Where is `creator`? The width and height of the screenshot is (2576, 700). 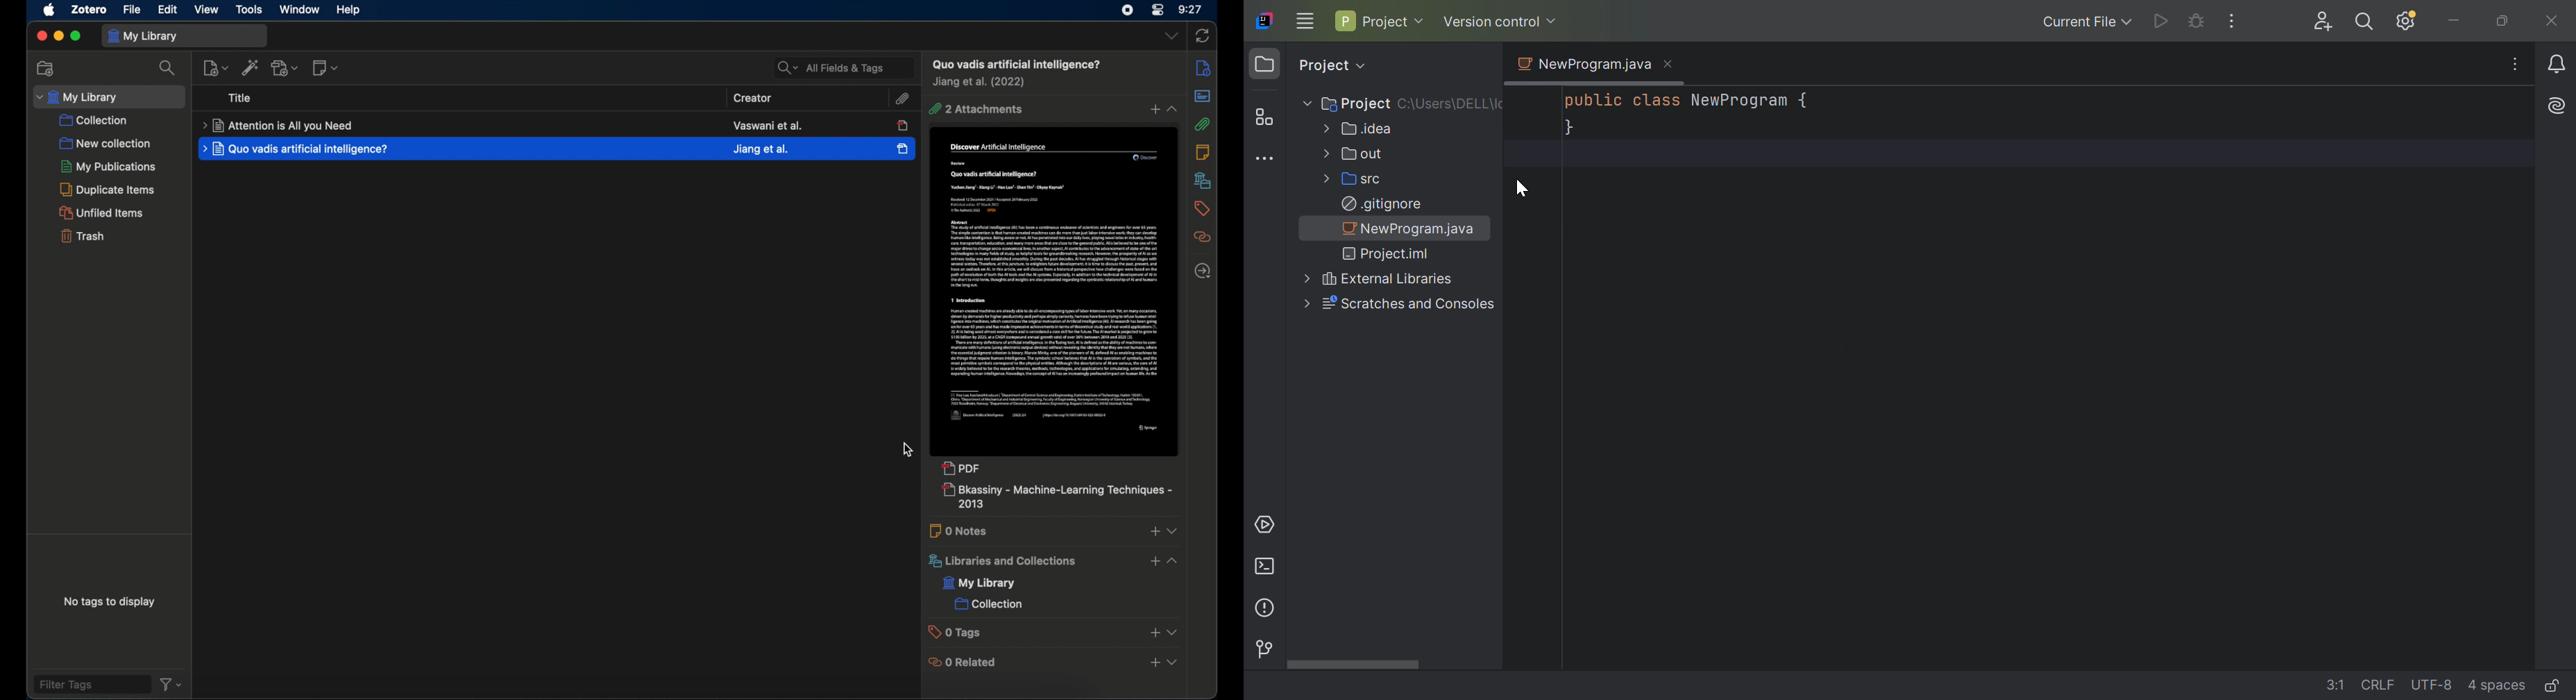
creator is located at coordinates (754, 98).